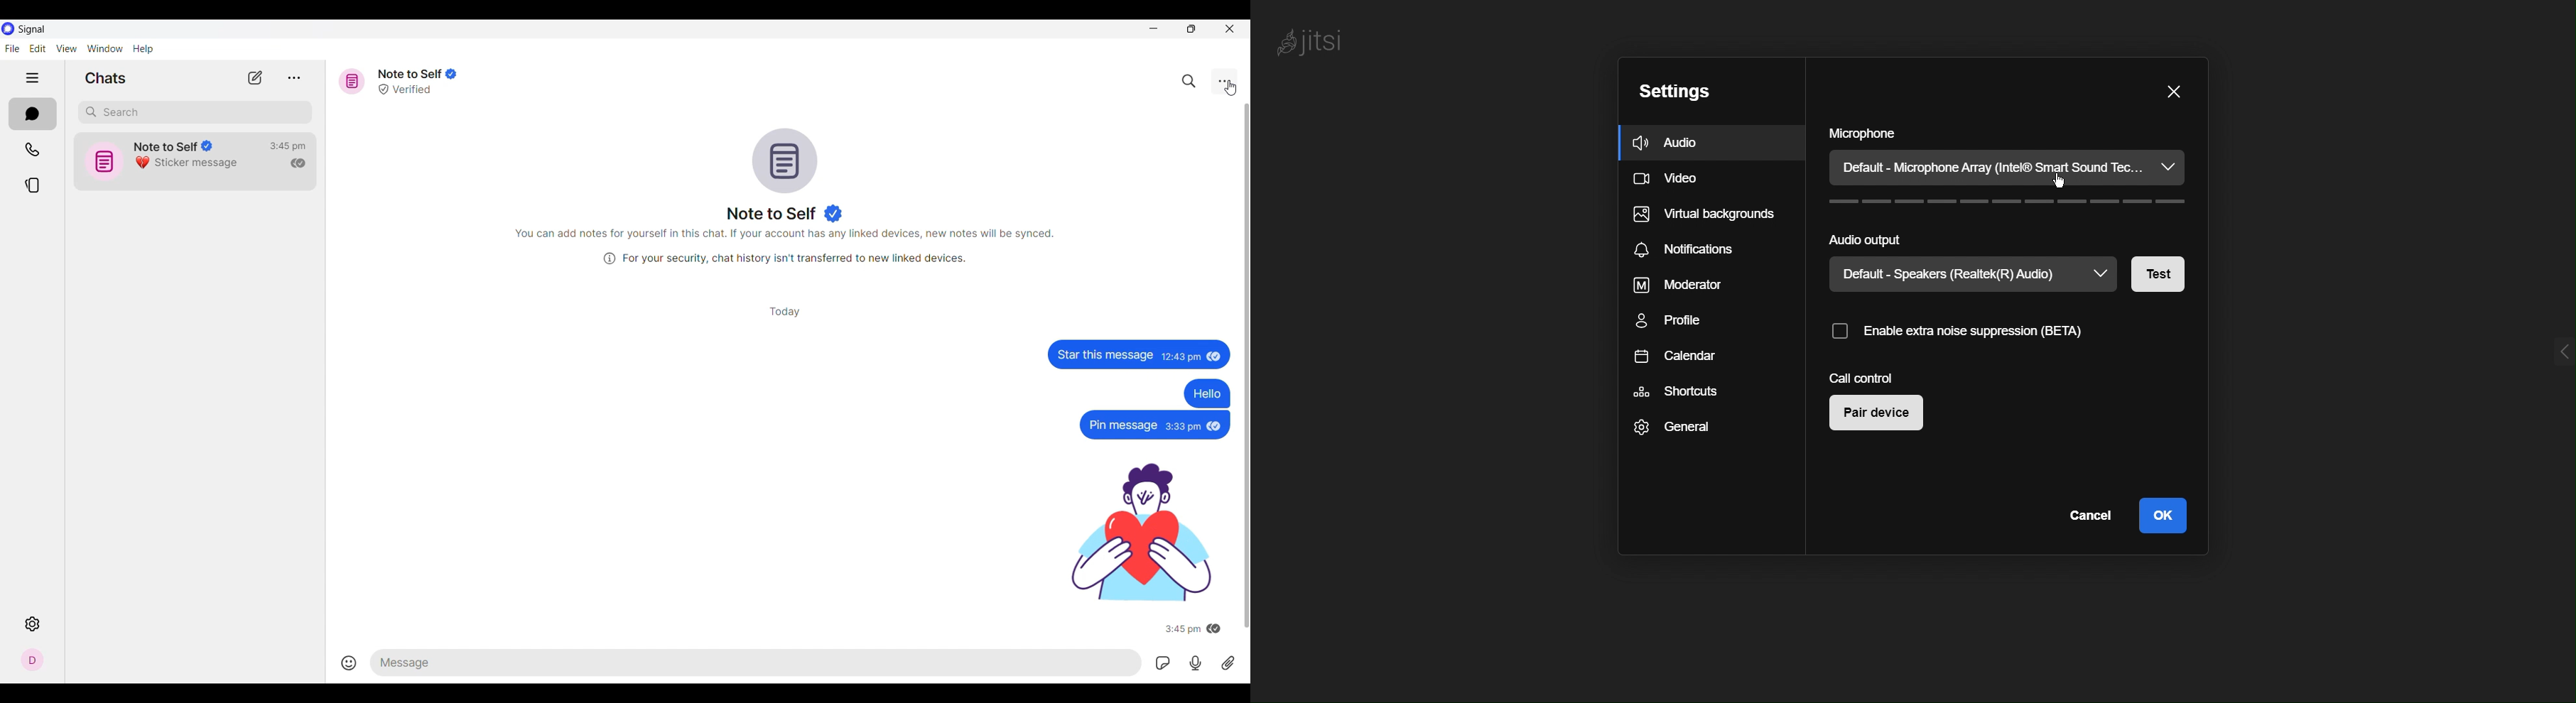 This screenshot has height=728, width=2576. Describe the element at coordinates (31, 29) in the screenshot. I see `Software name` at that location.